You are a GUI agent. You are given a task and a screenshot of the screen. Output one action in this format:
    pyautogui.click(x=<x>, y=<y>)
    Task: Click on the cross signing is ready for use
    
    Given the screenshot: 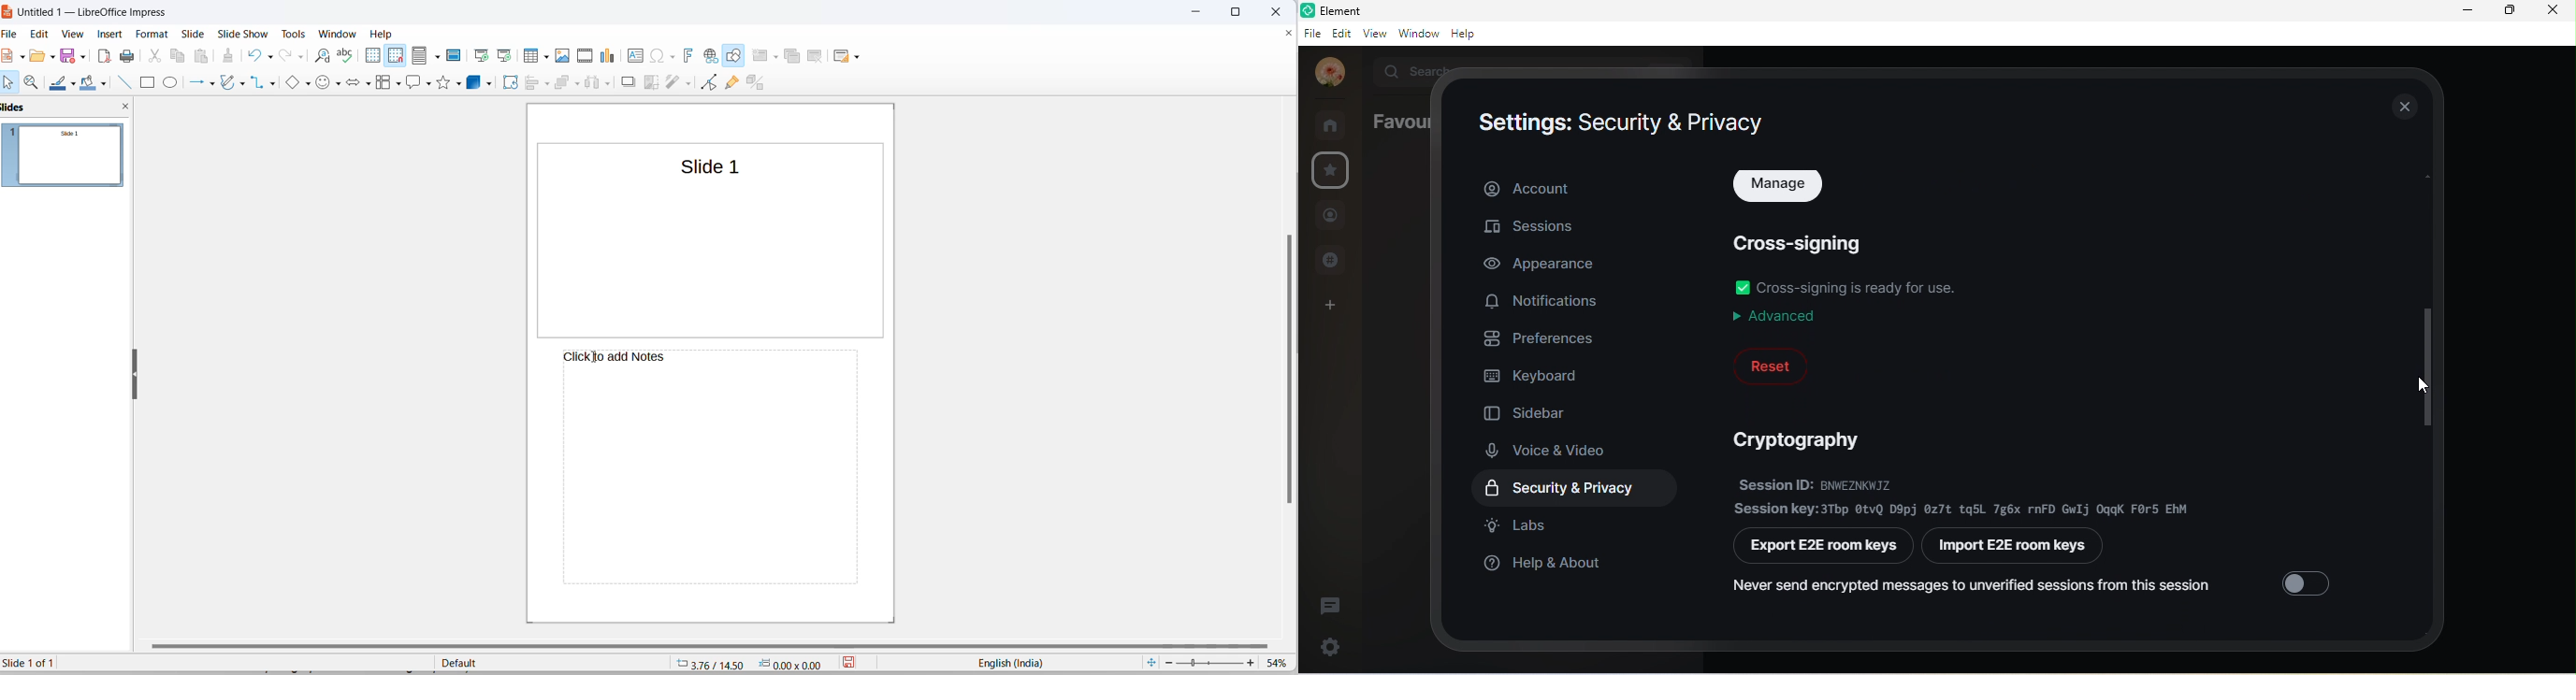 What is the action you would take?
    pyautogui.click(x=1861, y=286)
    